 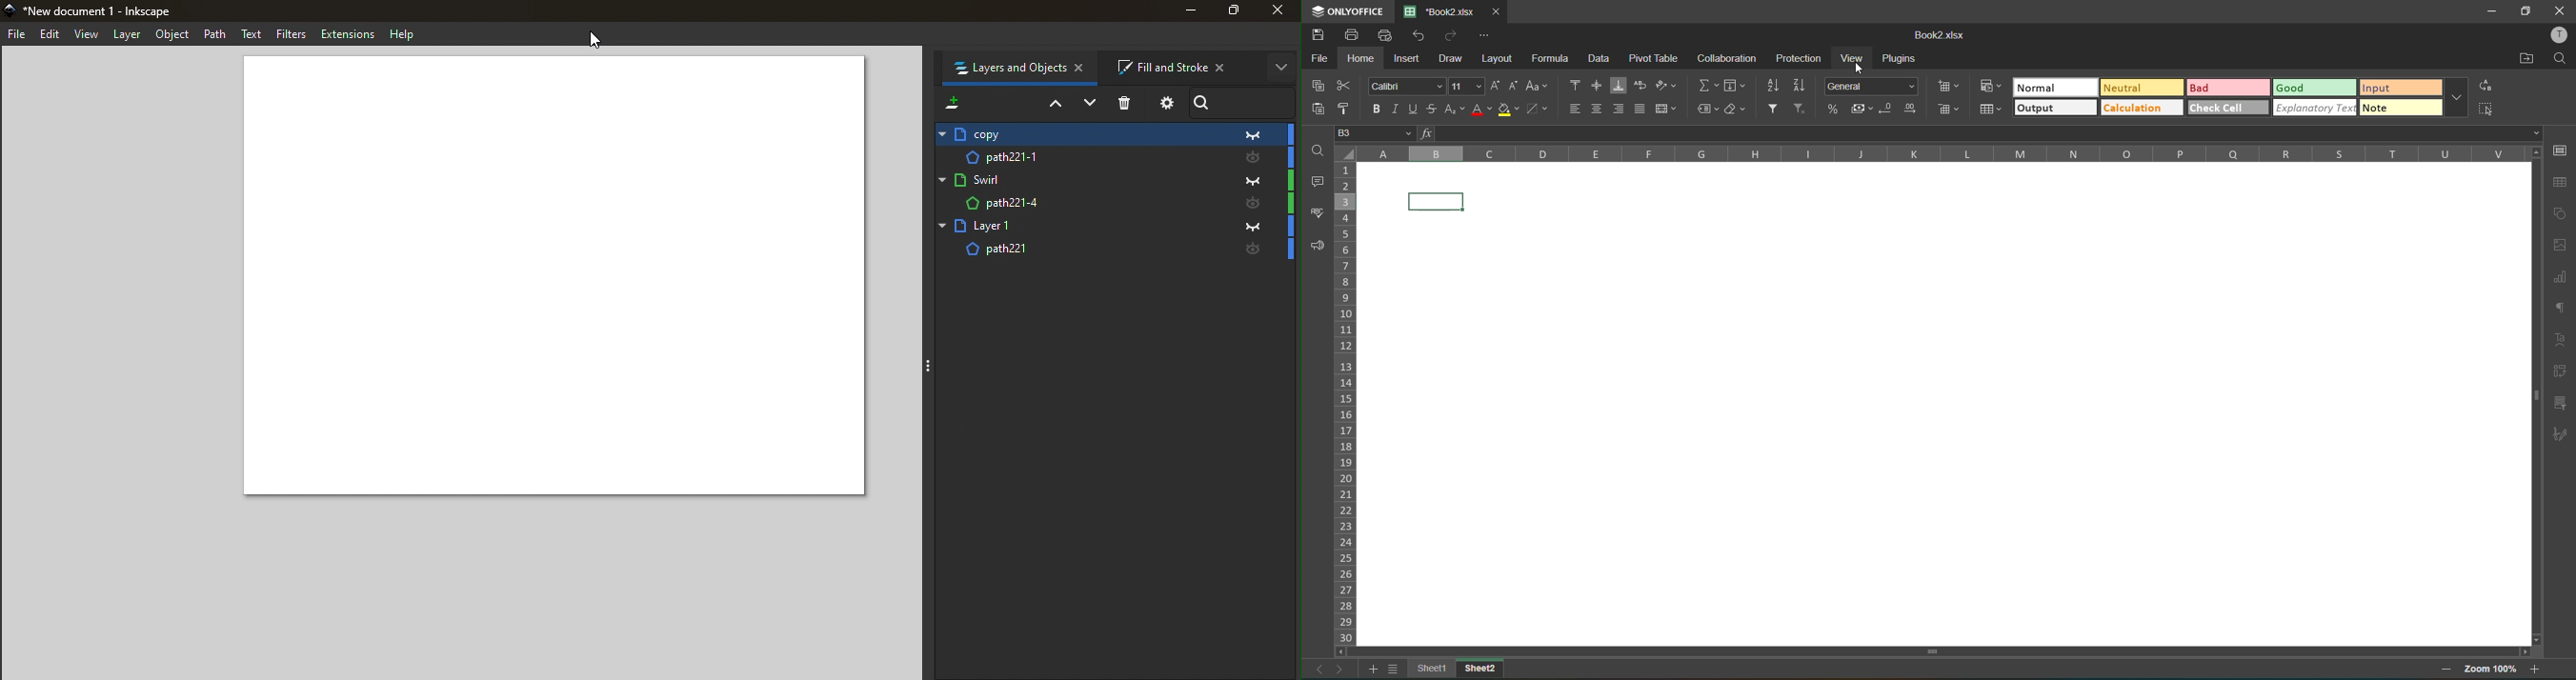 I want to click on align top, so click(x=1577, y=83).